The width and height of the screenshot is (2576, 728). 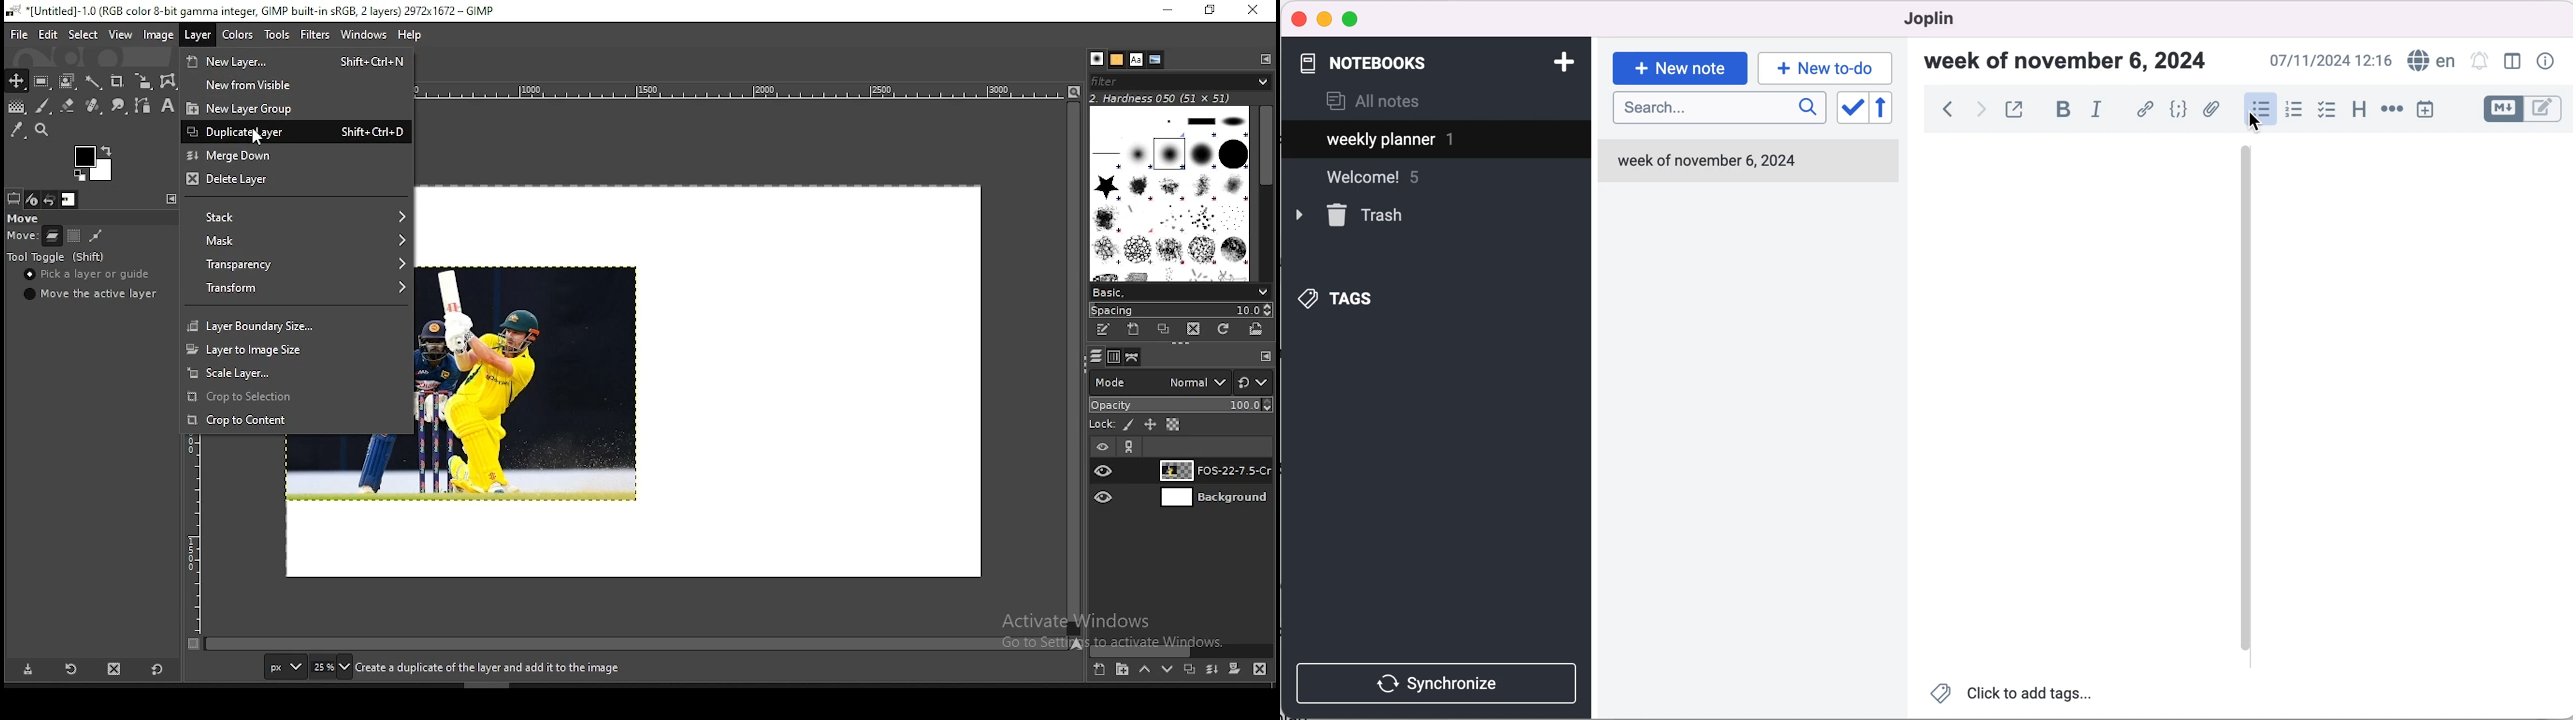 I want to click on lock, so click(x=1100, y=425).